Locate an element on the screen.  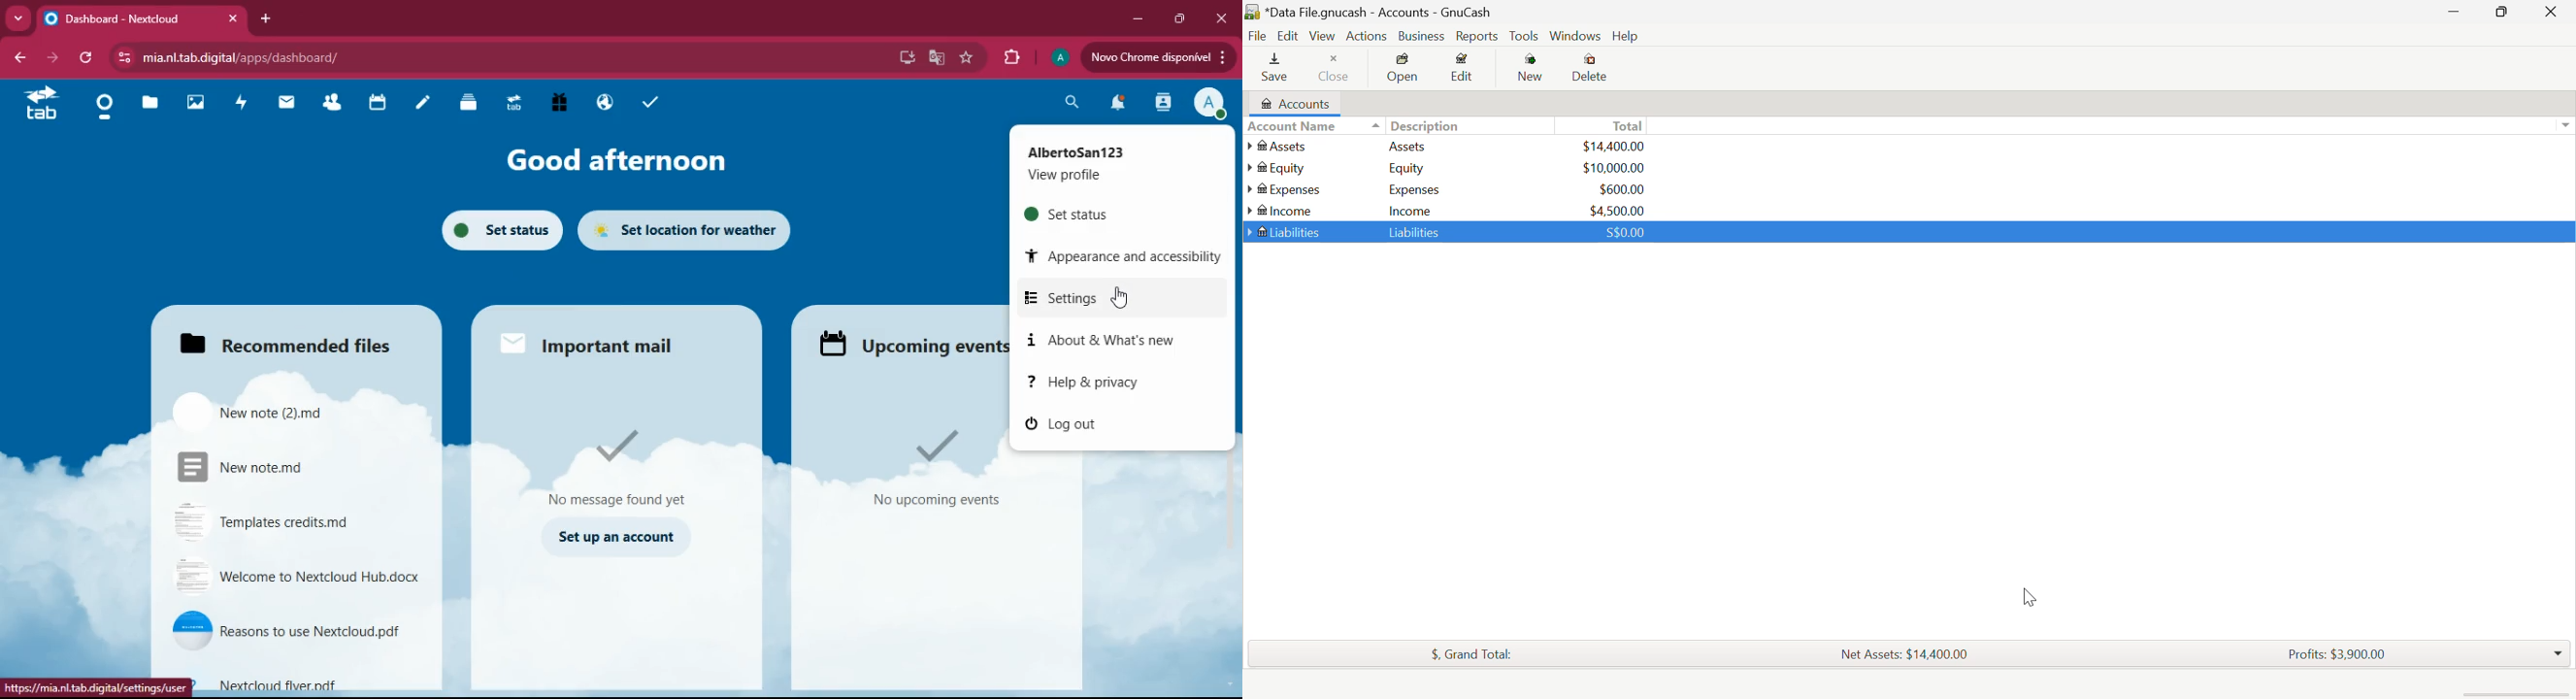
Help is located at coordinates (1627, 37).